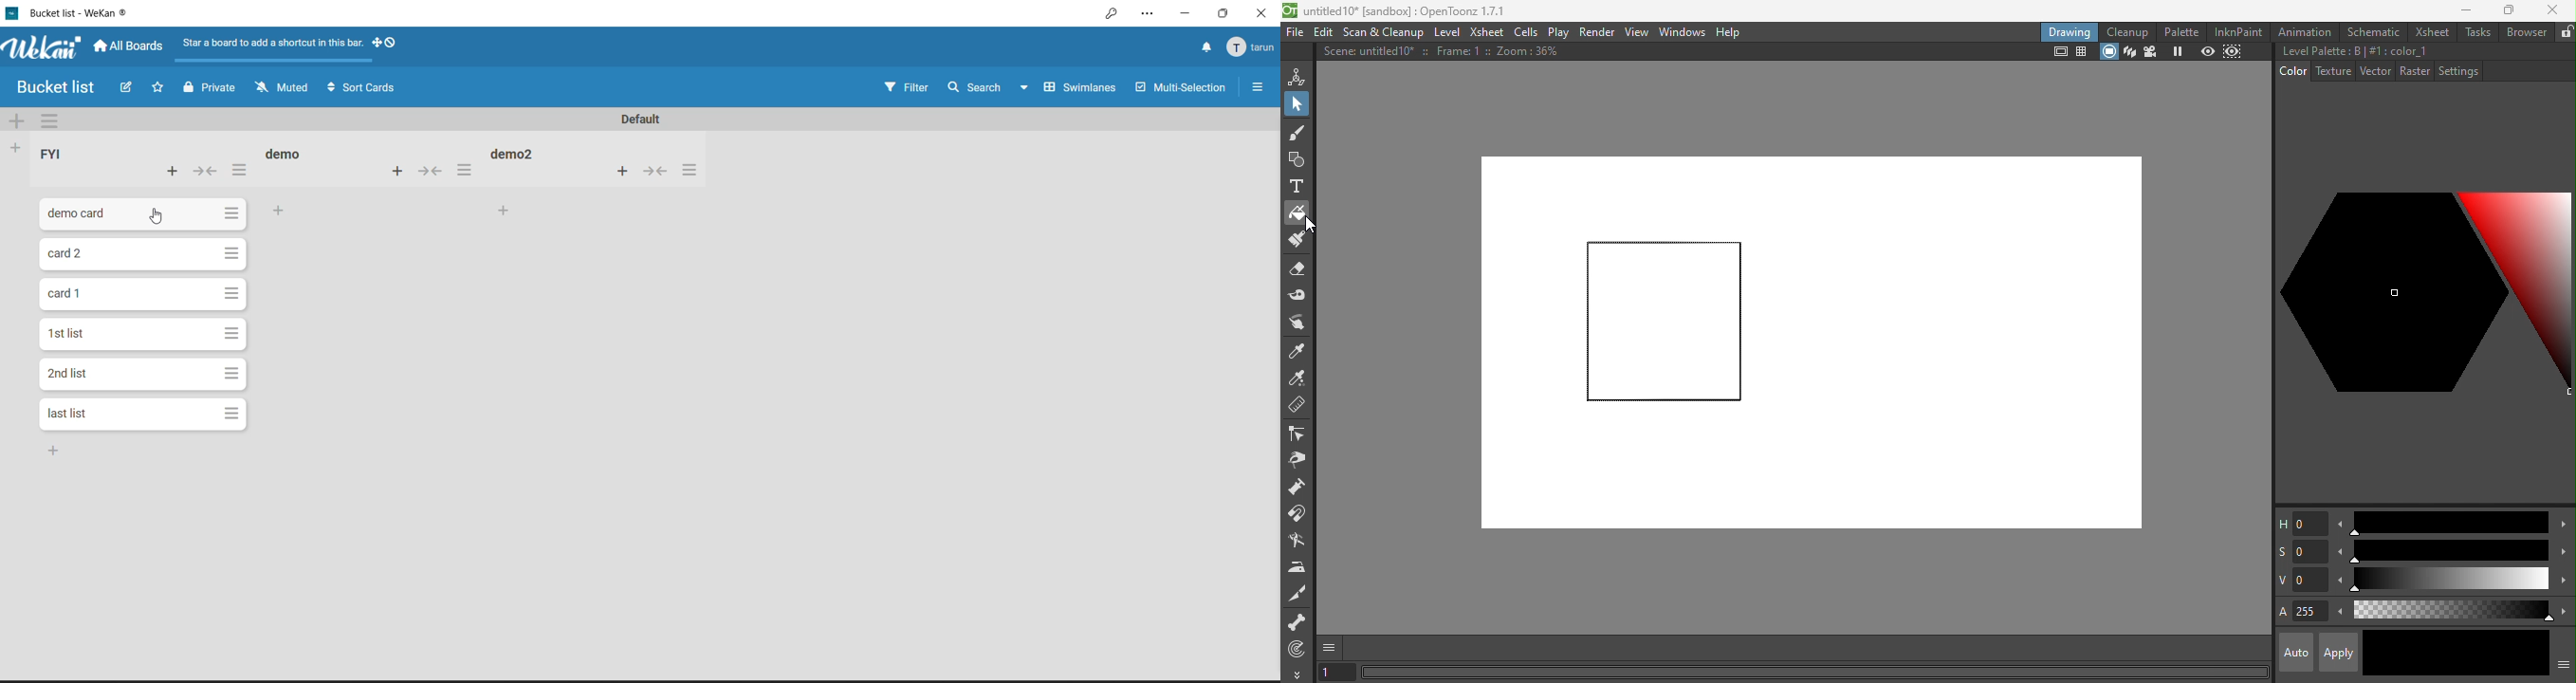 This screenshot has width=2576, height=700. Describe the element at coordinates (463, 169) in the screenshot. I see `list actions` at that location.